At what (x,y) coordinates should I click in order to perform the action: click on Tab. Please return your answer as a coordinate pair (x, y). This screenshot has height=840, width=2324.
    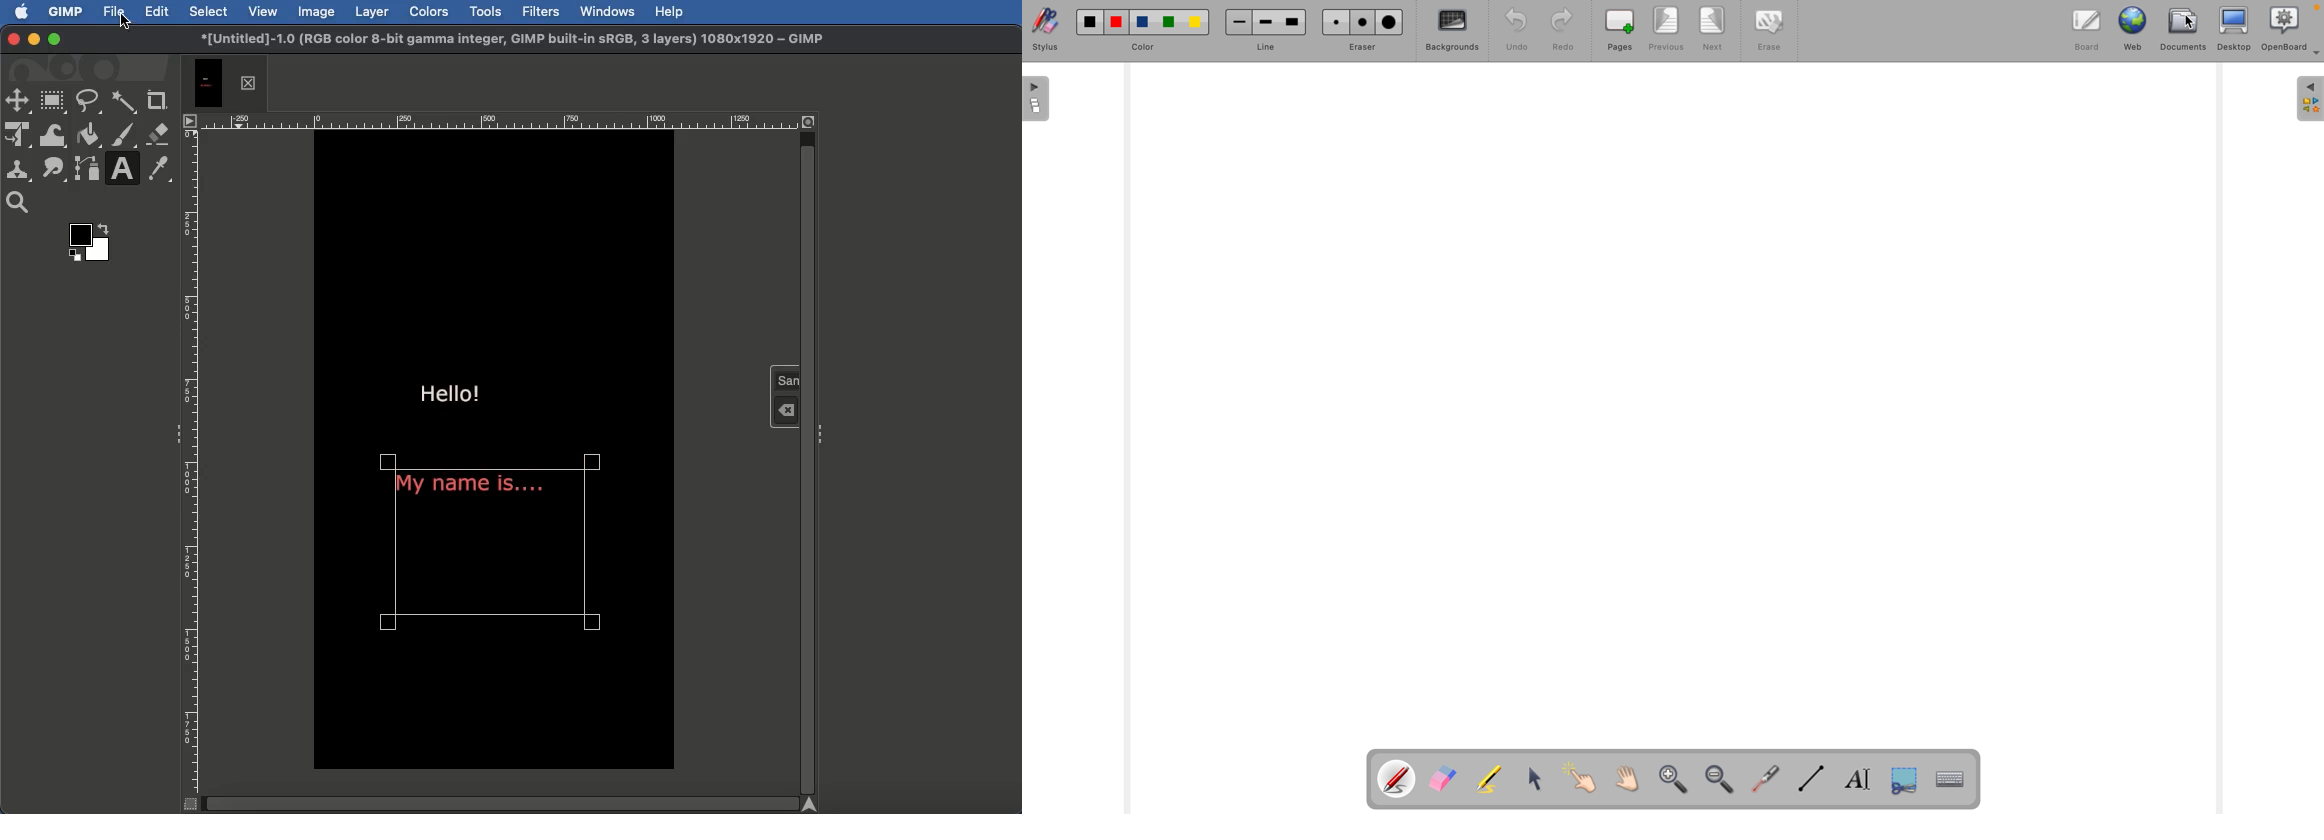
    Looking at the image, I should click on (228, 80).